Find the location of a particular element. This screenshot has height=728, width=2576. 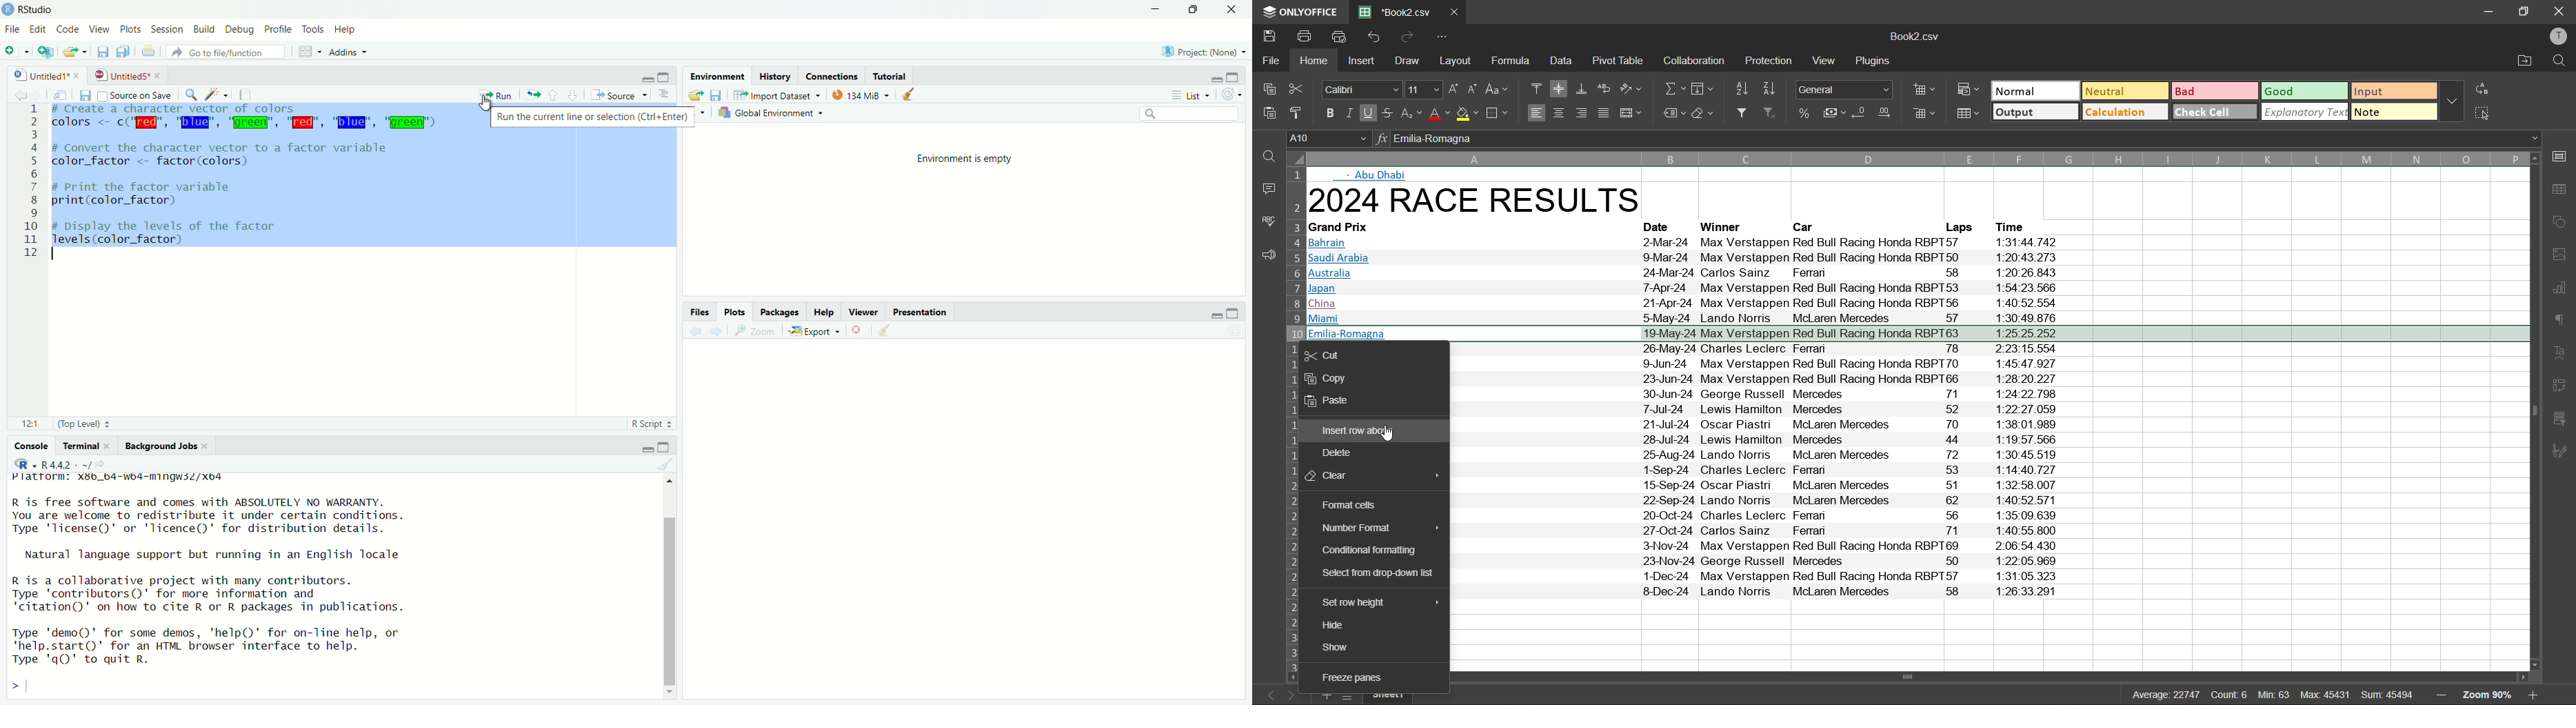

R is a collaborative project with many contributors.
Type 'contributors()' for more information and
"citation()' on how to cite R or R packages in publications. is located at coordinates (227, 592).